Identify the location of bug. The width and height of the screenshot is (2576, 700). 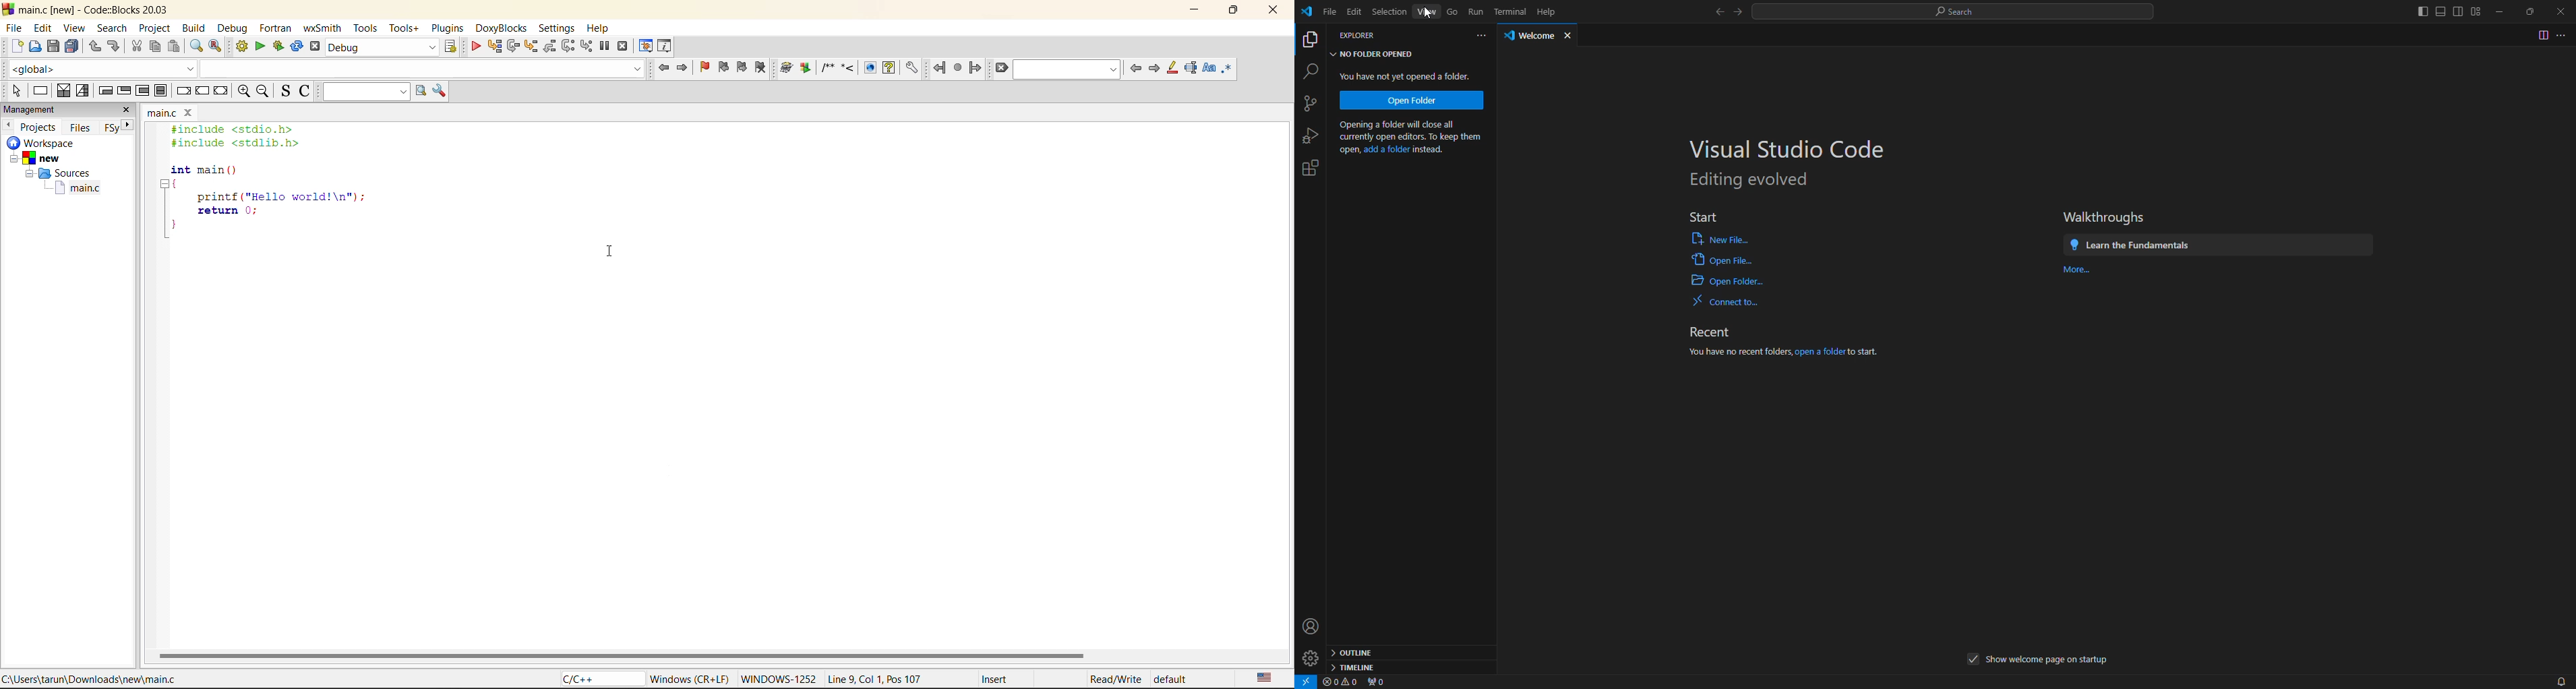
(1308, 133).